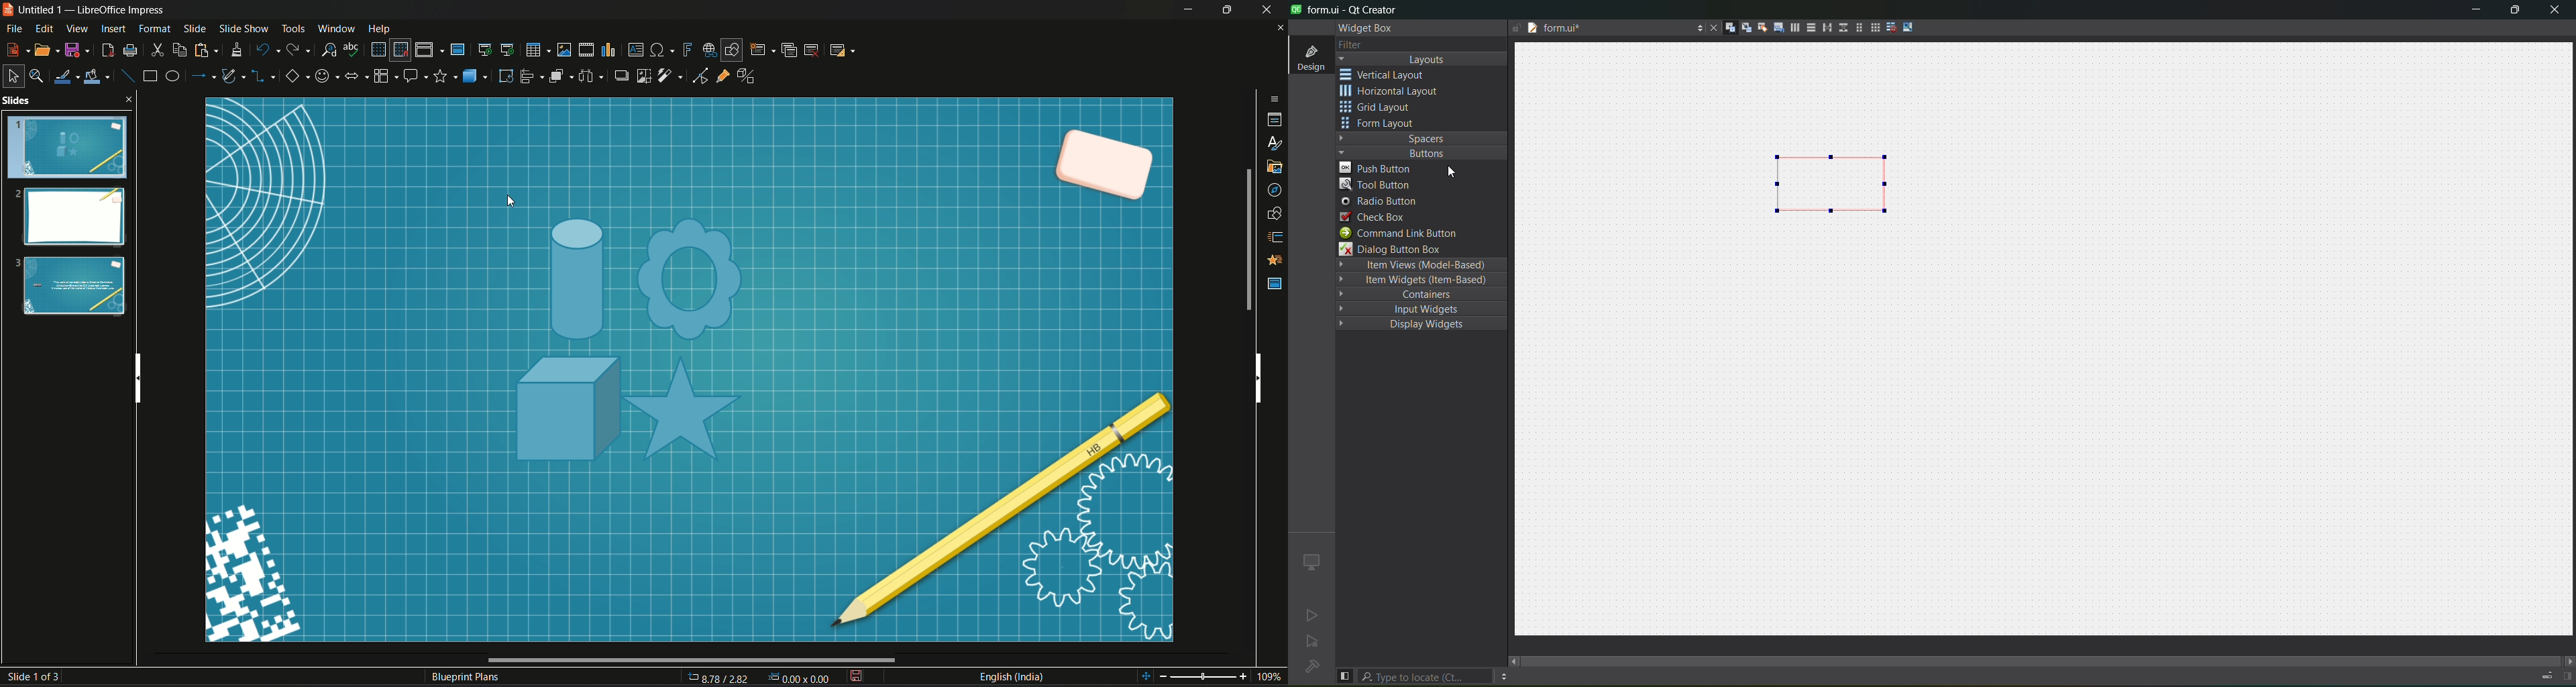 Image resolution: width=2576 pixels, height=700 pixels. What do you see at coordinates (77, 50) in the screenshot?
I see `Save` at bounding box center [77, 50].